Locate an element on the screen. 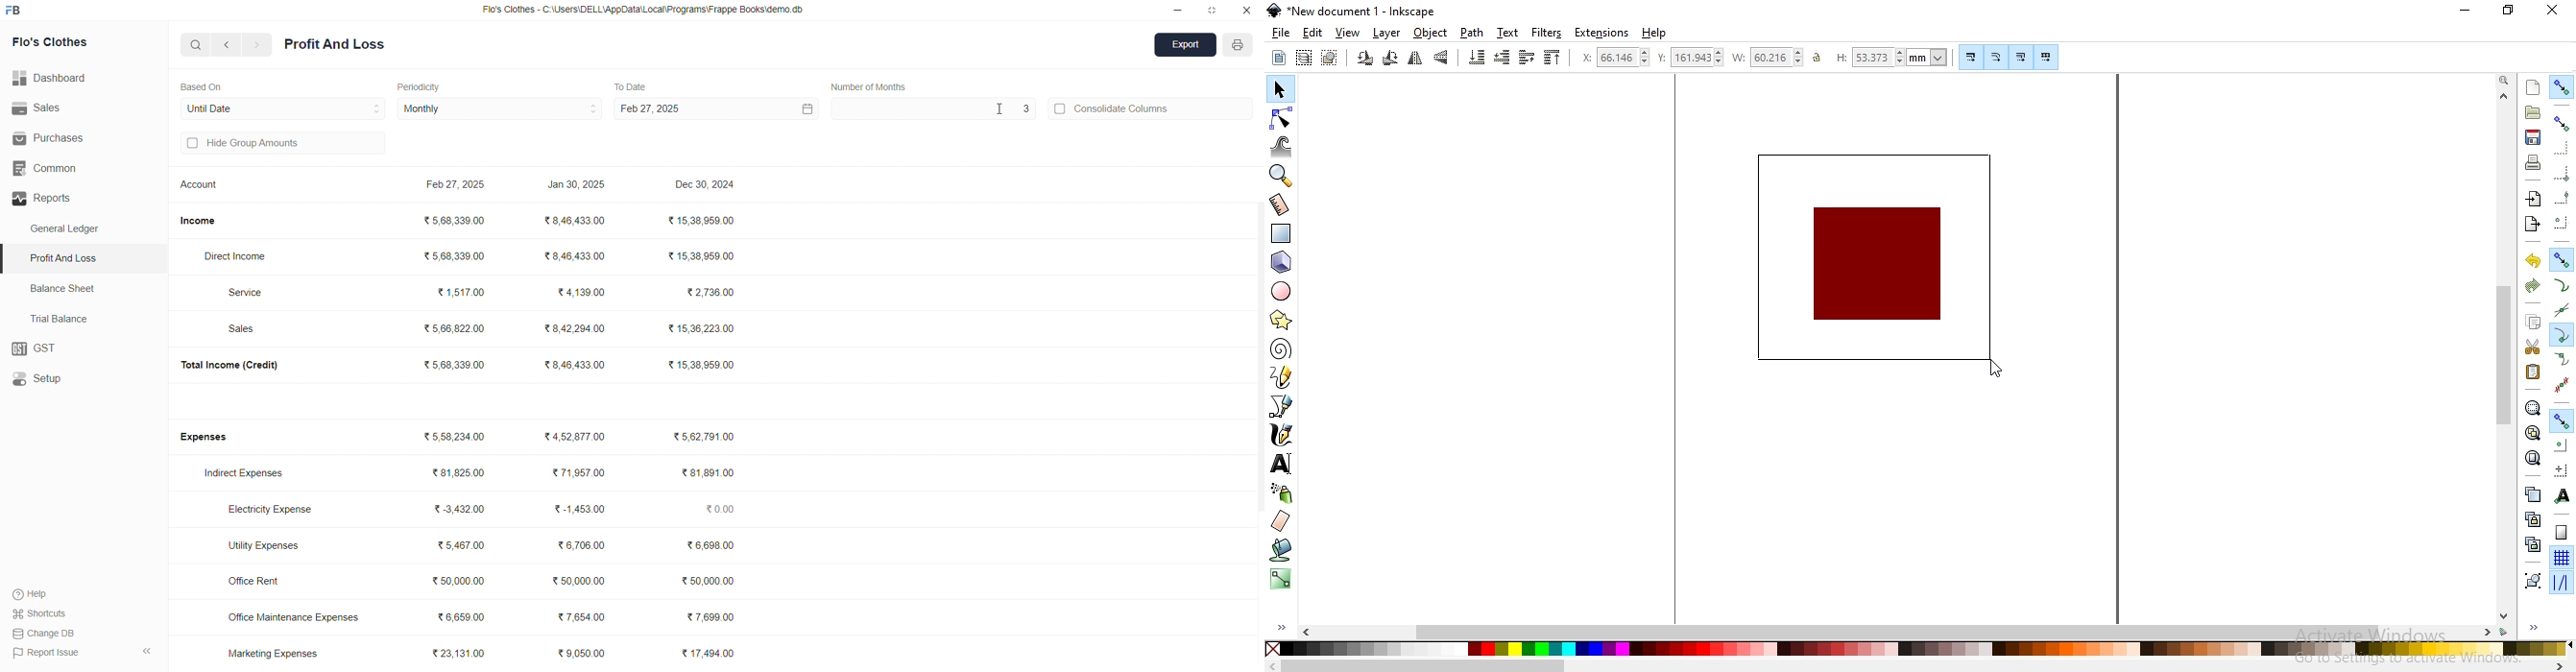  create 3d boxes is located at coordinates (1282, 263).